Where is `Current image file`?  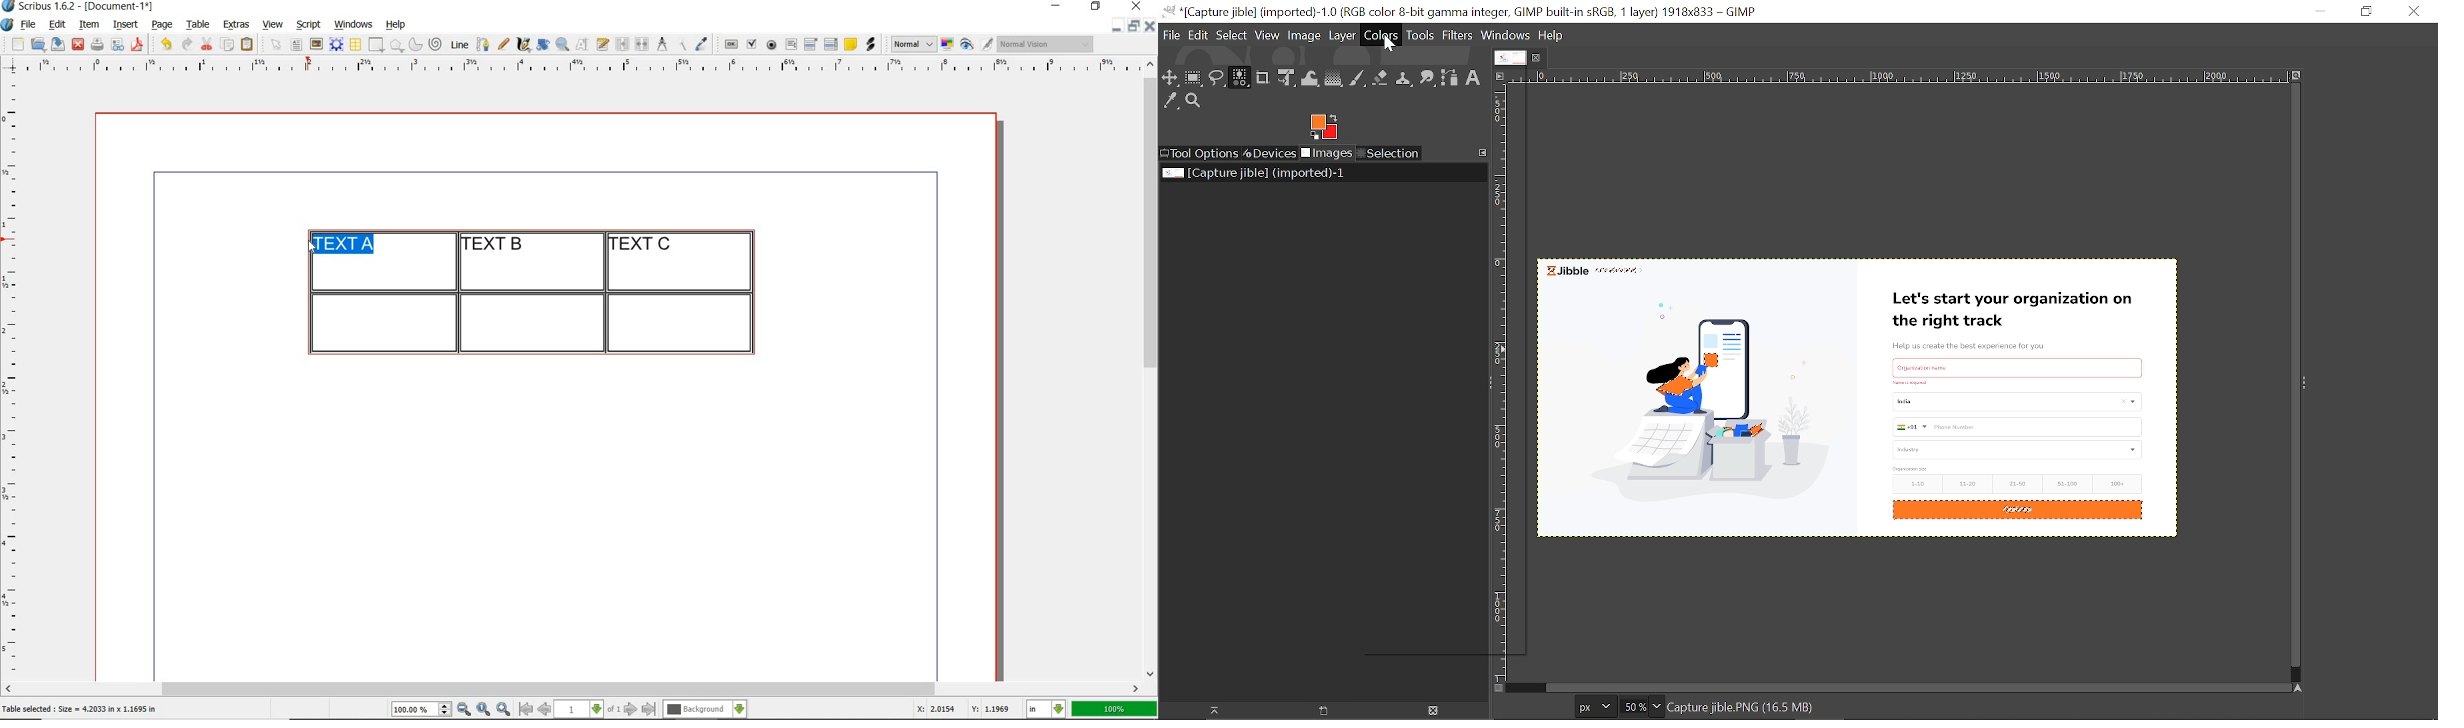 Current image file is located at coordinates (1255, 172).